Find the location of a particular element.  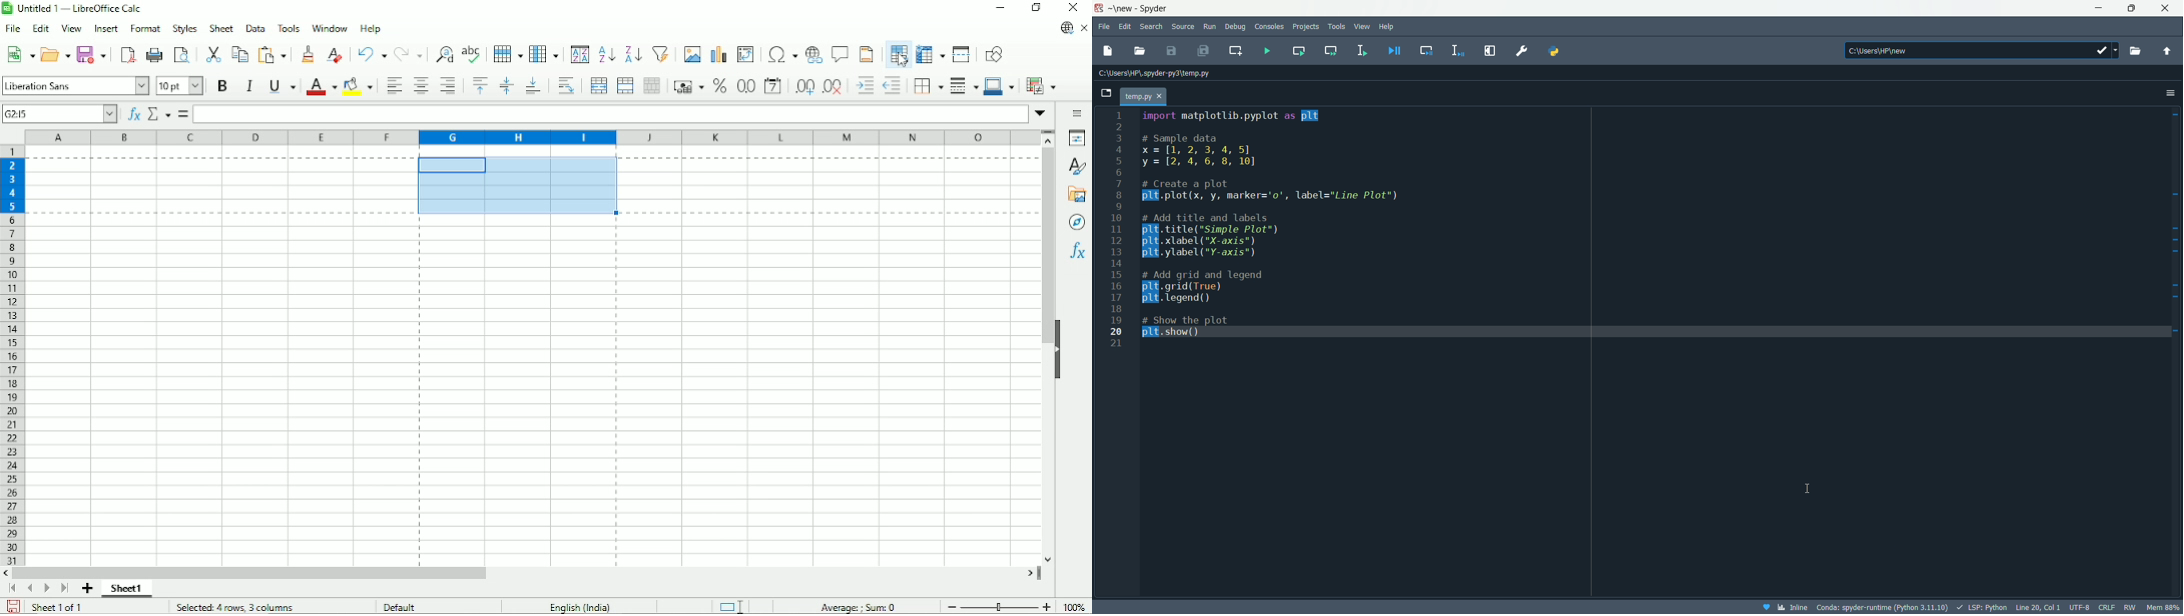

Border style is located at coordinates (964, 87).